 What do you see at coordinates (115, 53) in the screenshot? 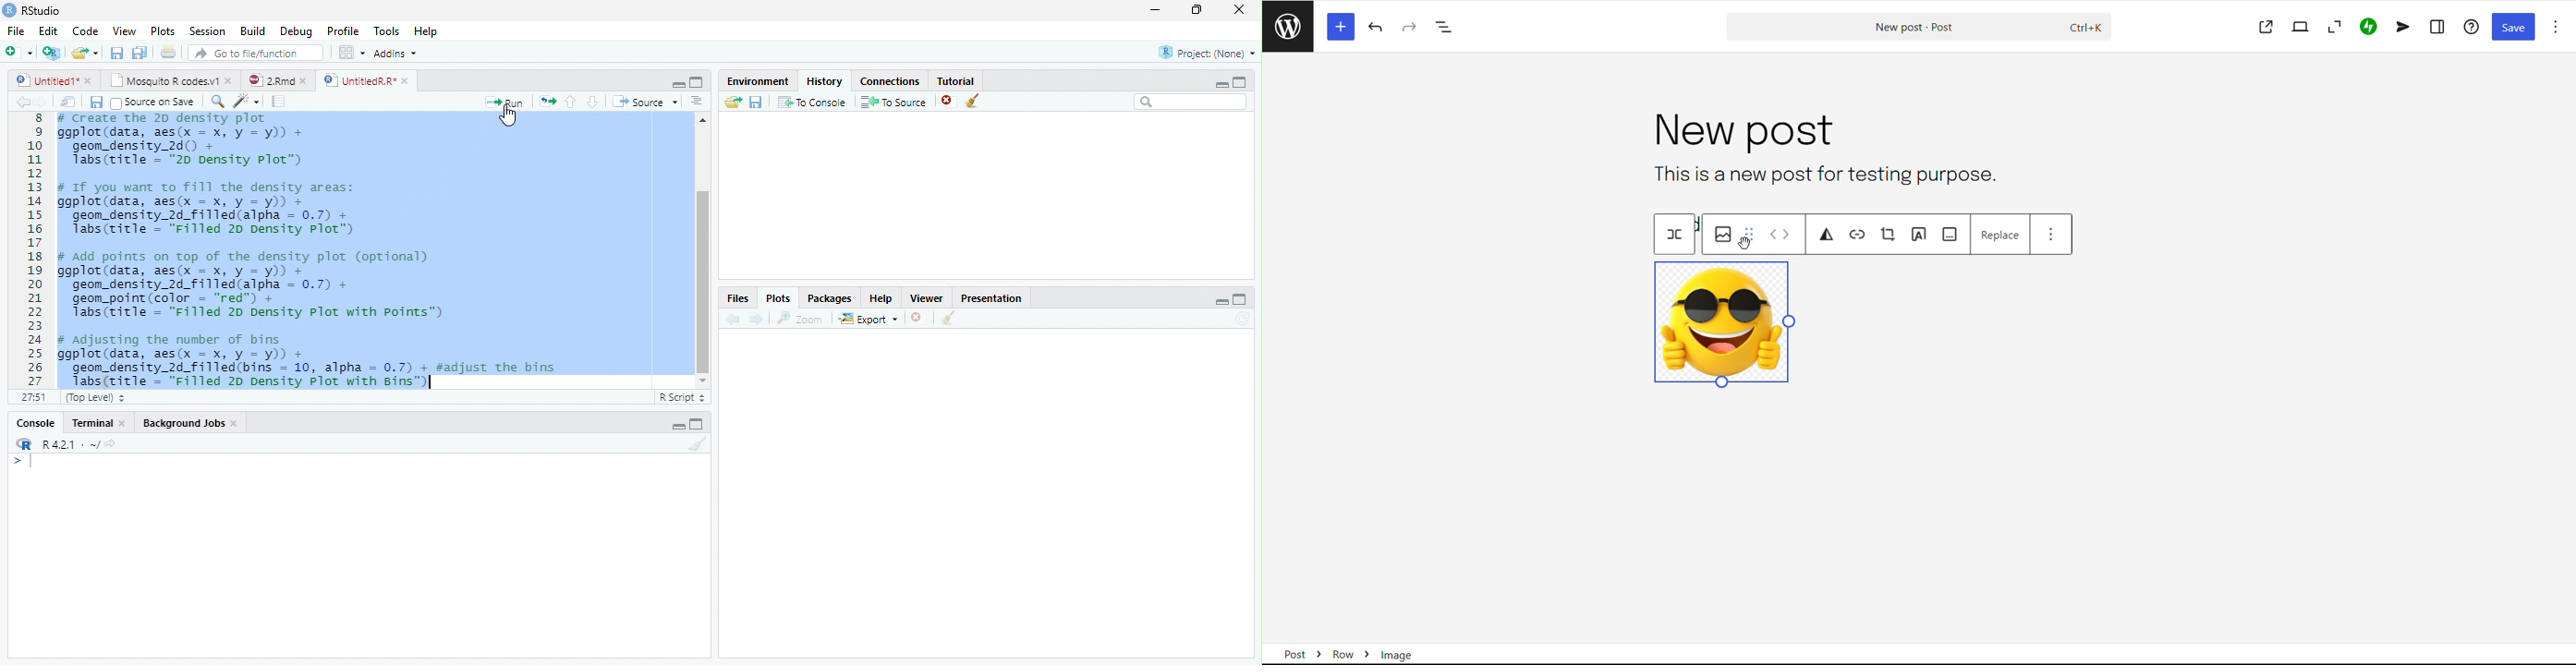
I see `save current document` at bounding box center [115, 53].